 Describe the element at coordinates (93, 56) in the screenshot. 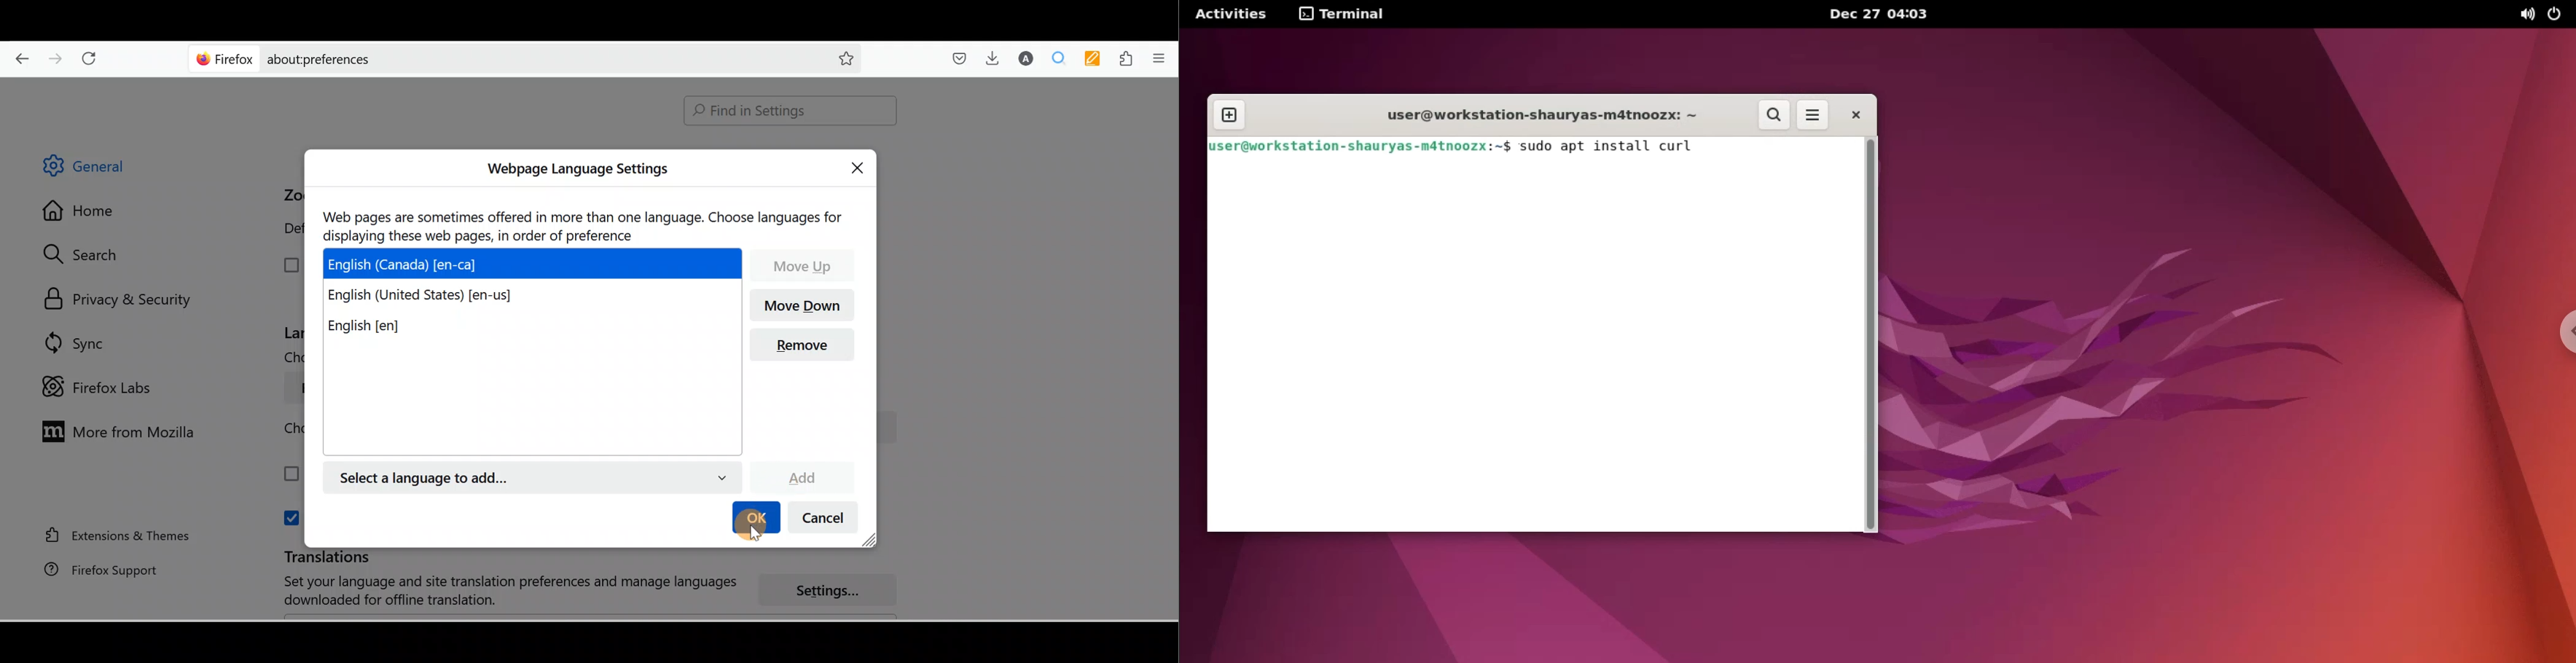

I see `Reload current page` at that location.